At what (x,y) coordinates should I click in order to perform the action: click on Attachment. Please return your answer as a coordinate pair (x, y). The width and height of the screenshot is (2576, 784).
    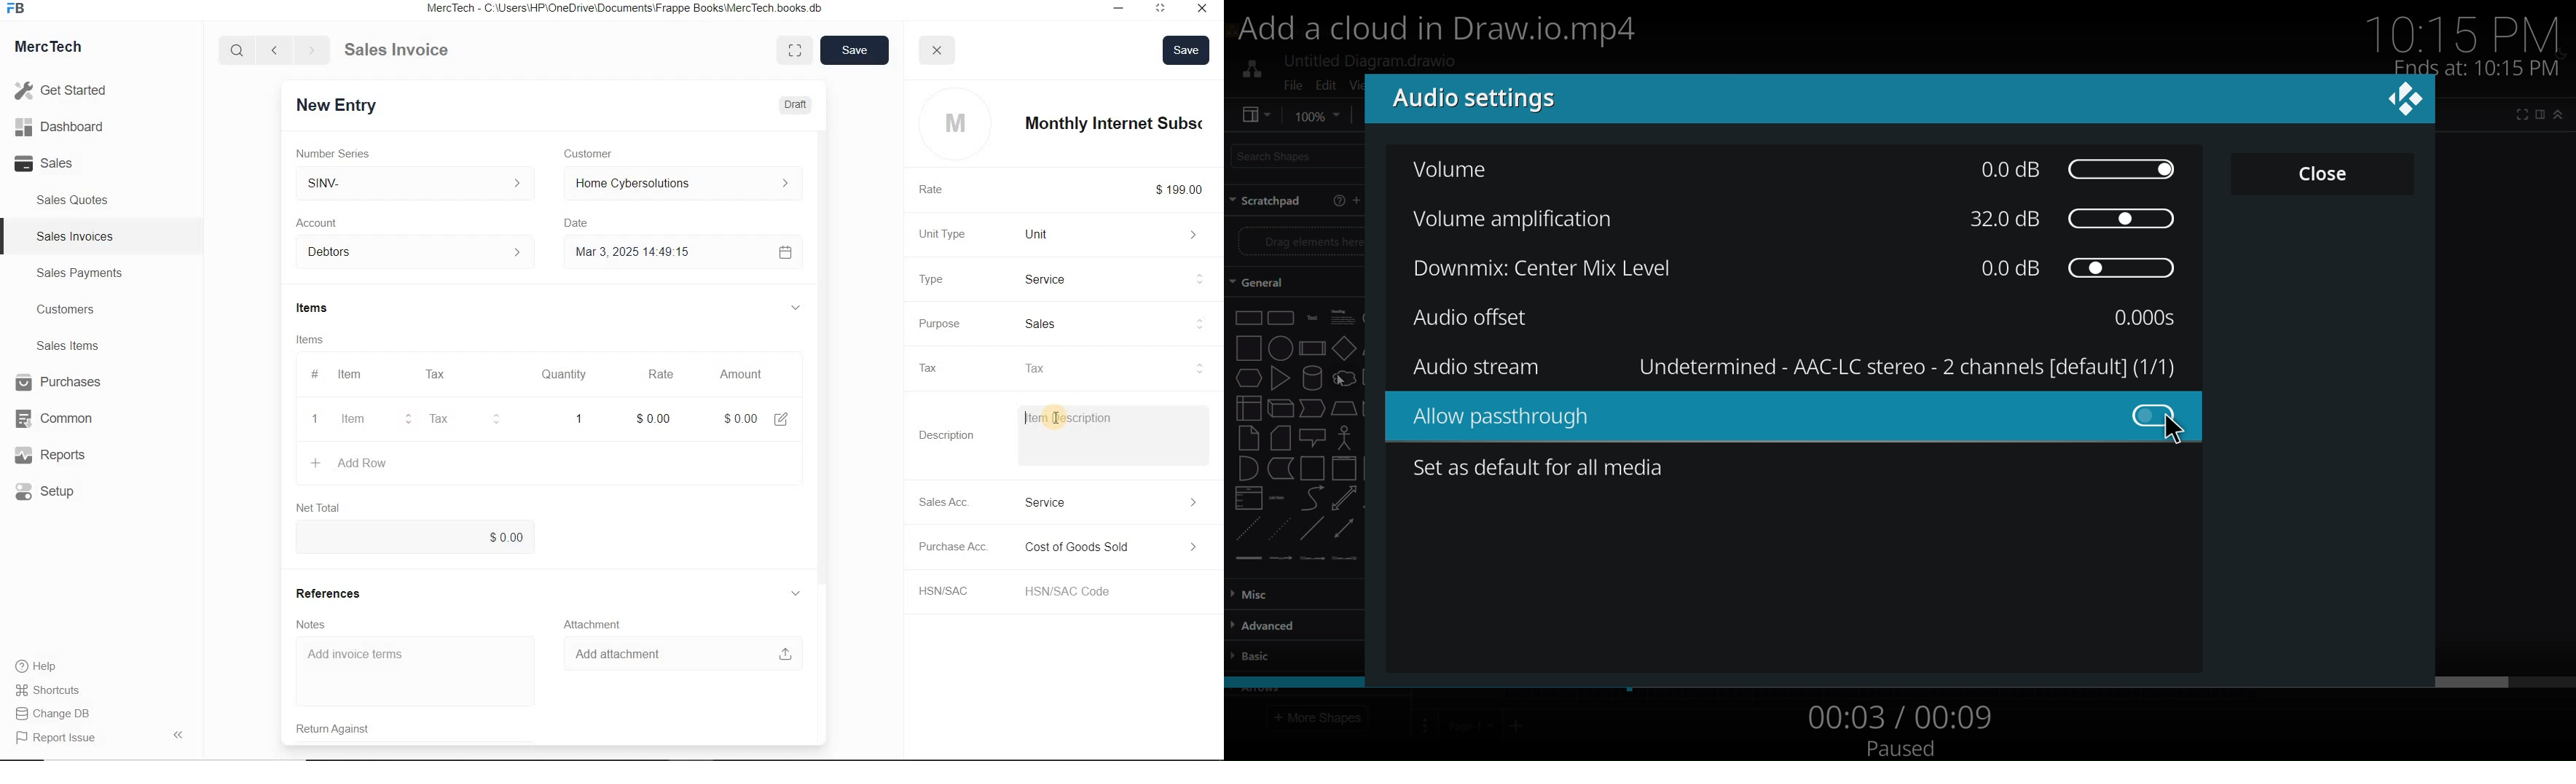
    Looking at the image, I should click on (591, 623).